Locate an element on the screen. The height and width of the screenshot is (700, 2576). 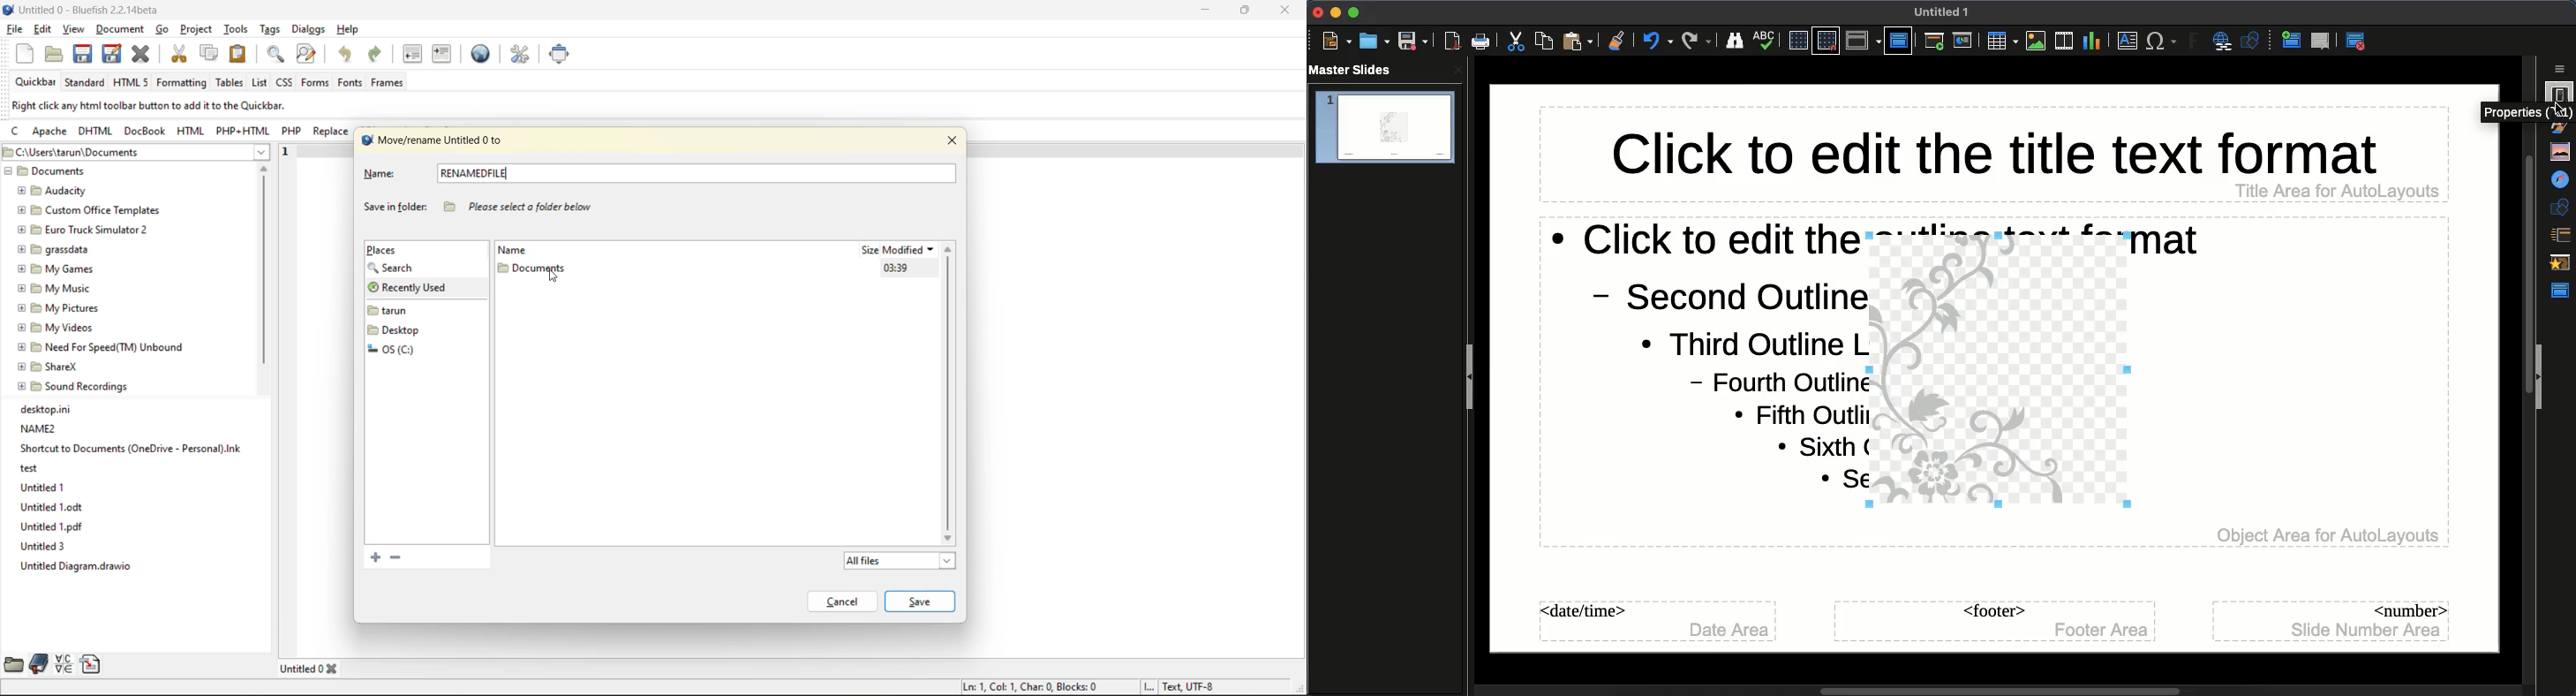
open is located at coordinates (54, 57).